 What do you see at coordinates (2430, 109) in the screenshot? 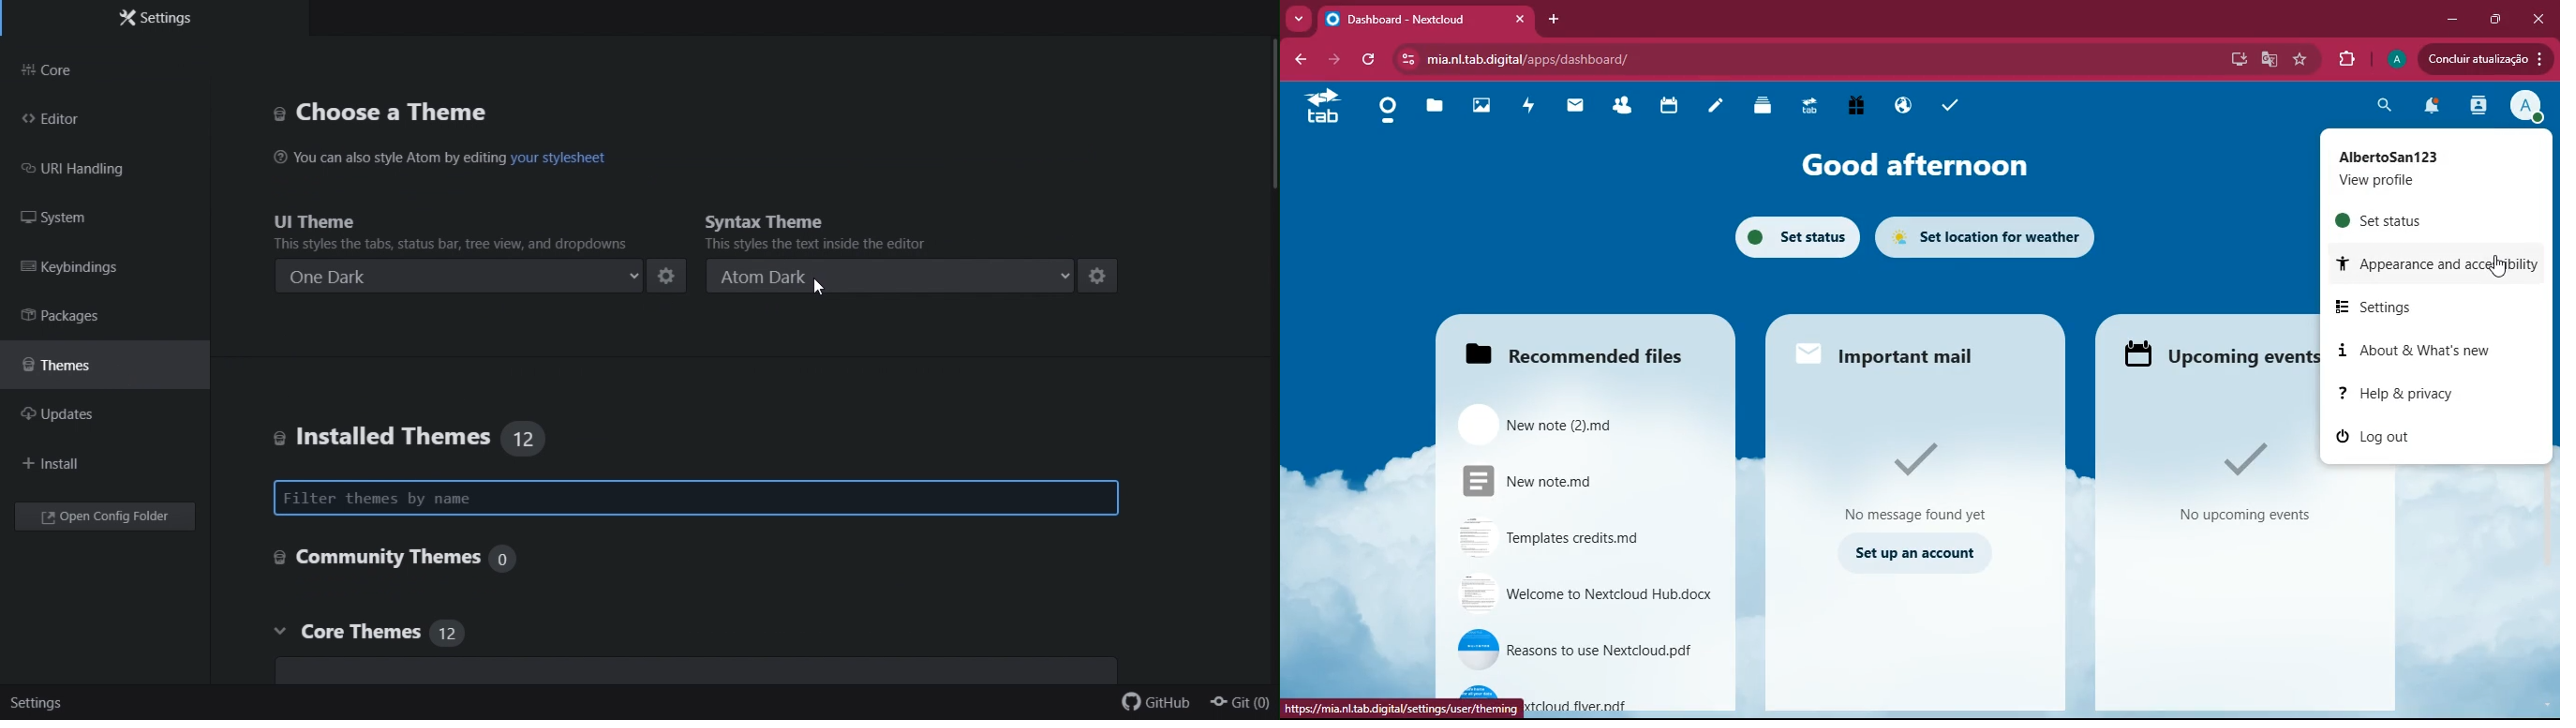
I see `notifications` at bounding box center [2430, 109].